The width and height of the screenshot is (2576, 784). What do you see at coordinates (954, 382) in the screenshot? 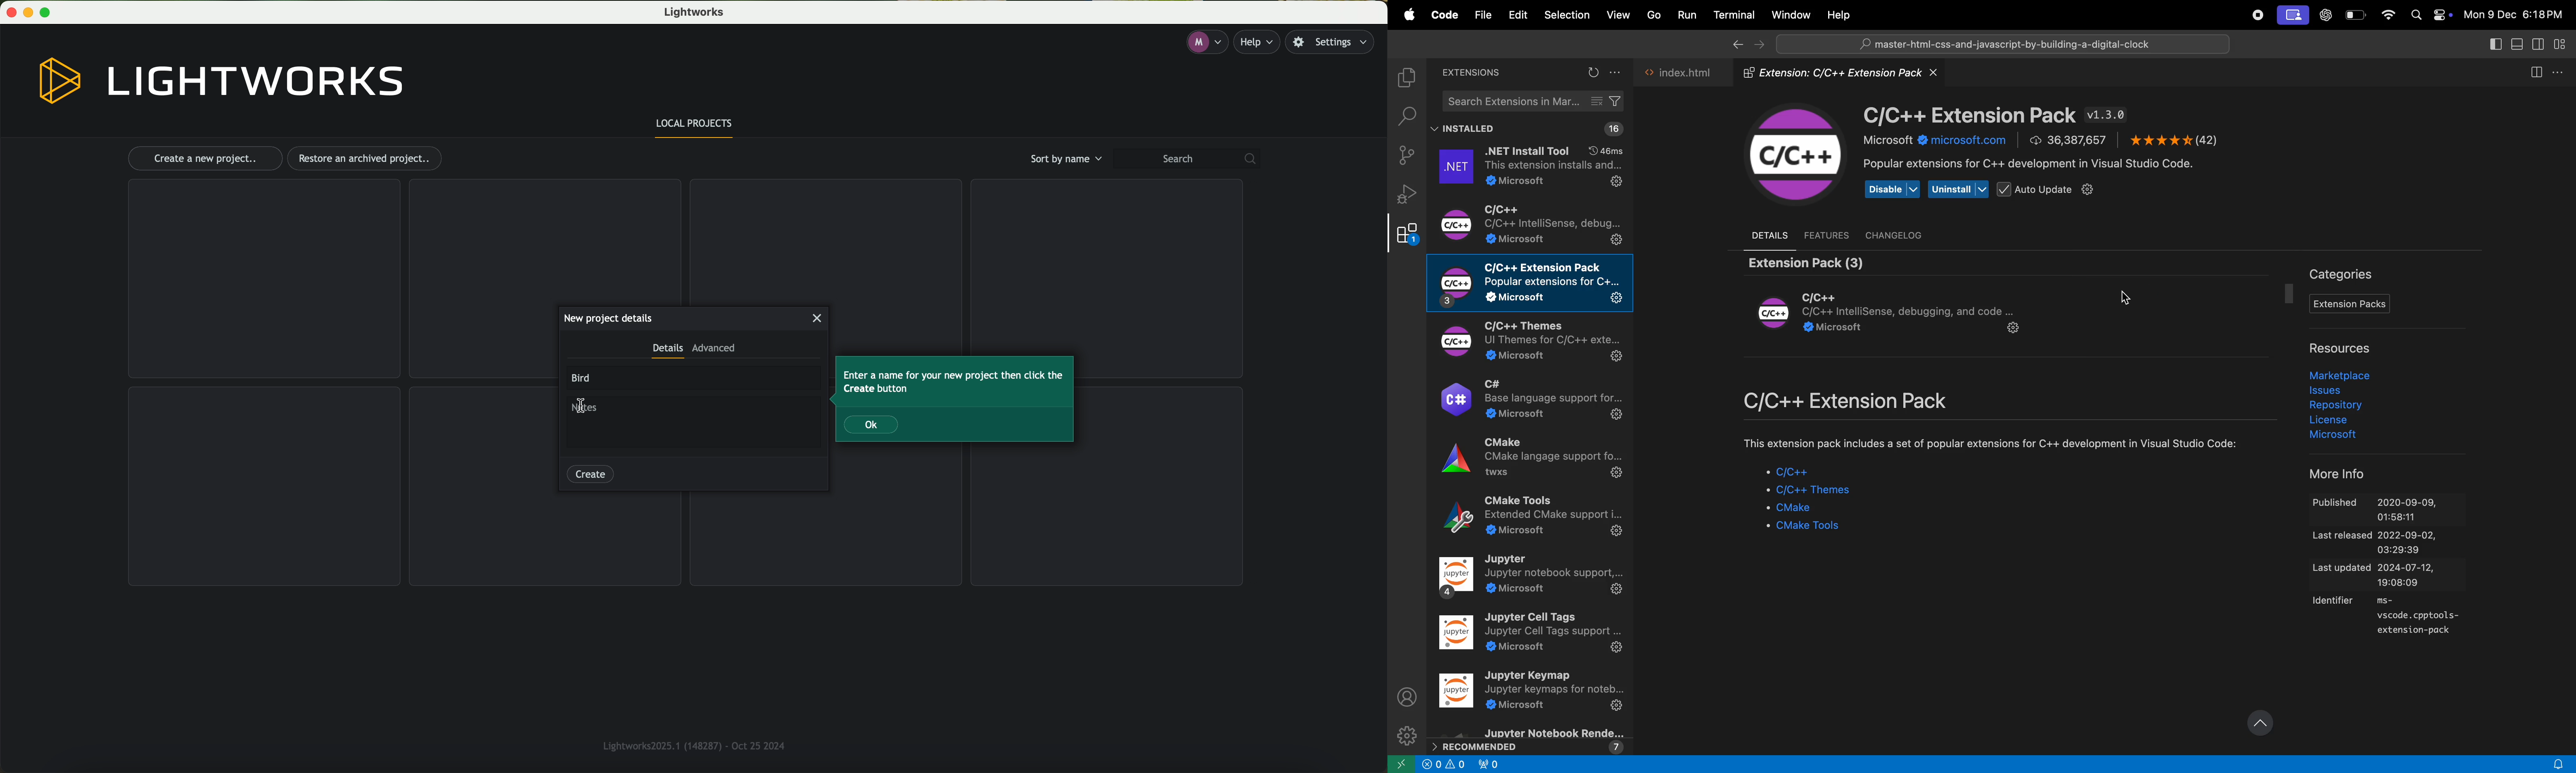
I see `Enter a name for your new project then click the Create button` at bounding box center [954, 382].